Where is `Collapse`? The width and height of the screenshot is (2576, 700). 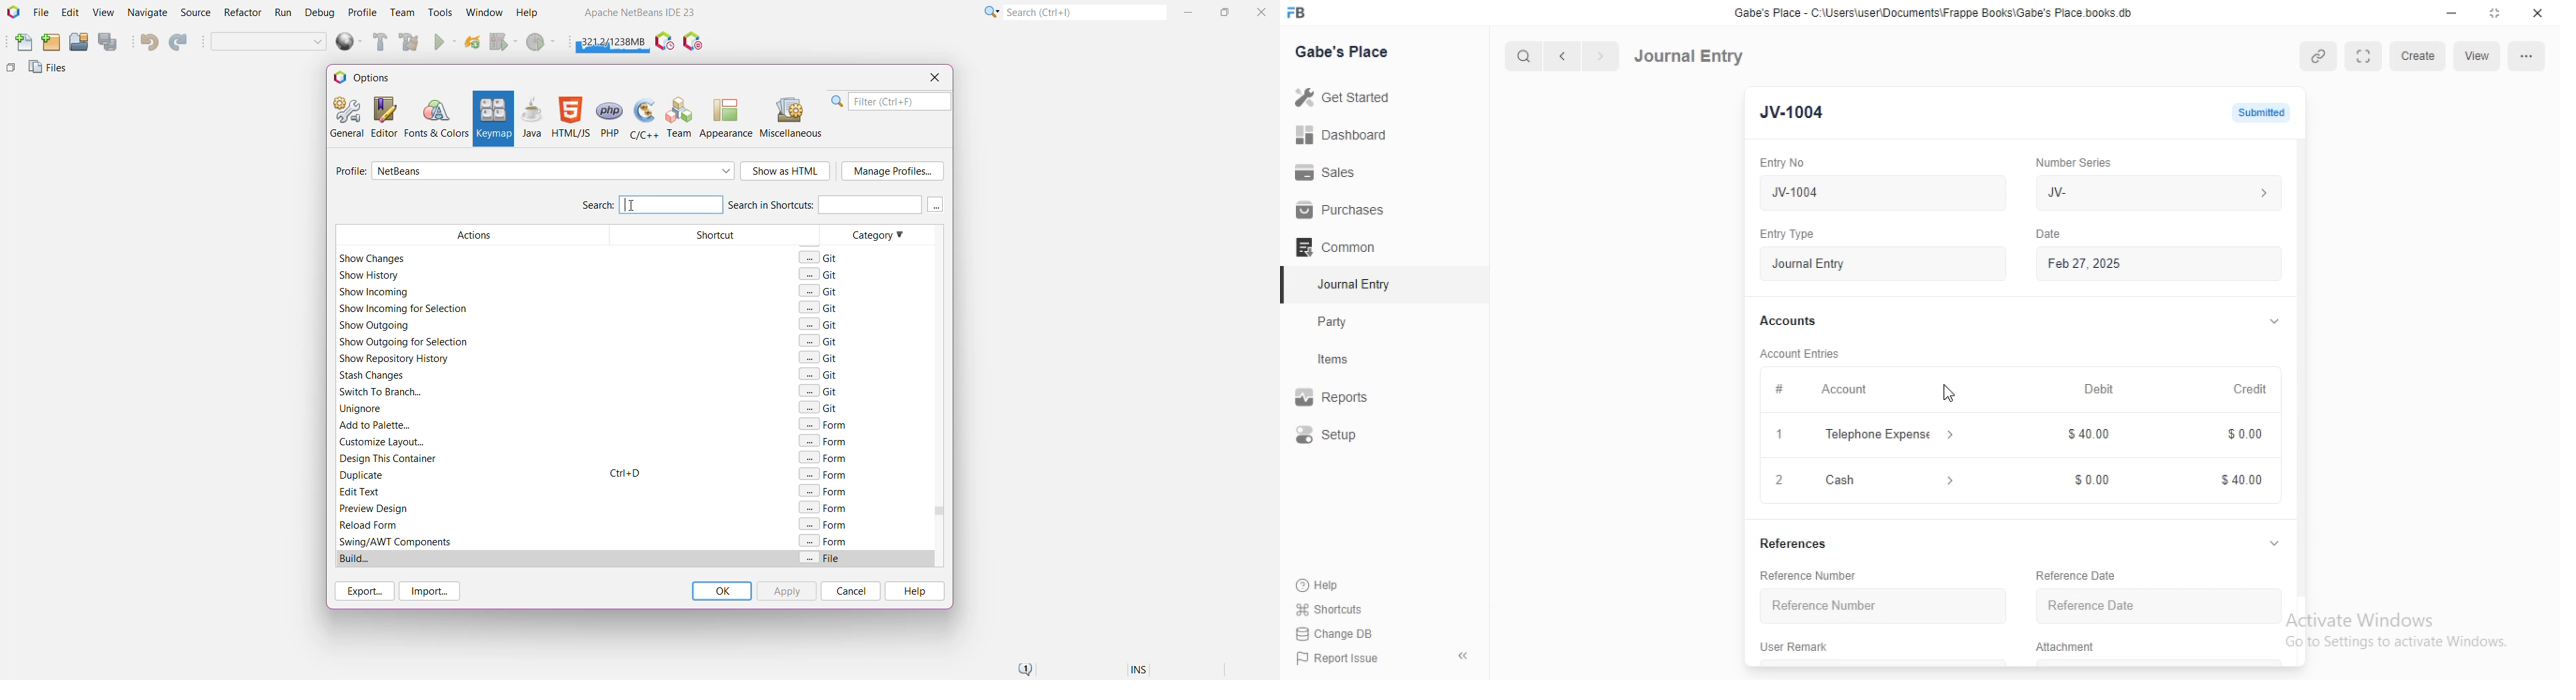
Collapse is located at coordinates (1464, 656).